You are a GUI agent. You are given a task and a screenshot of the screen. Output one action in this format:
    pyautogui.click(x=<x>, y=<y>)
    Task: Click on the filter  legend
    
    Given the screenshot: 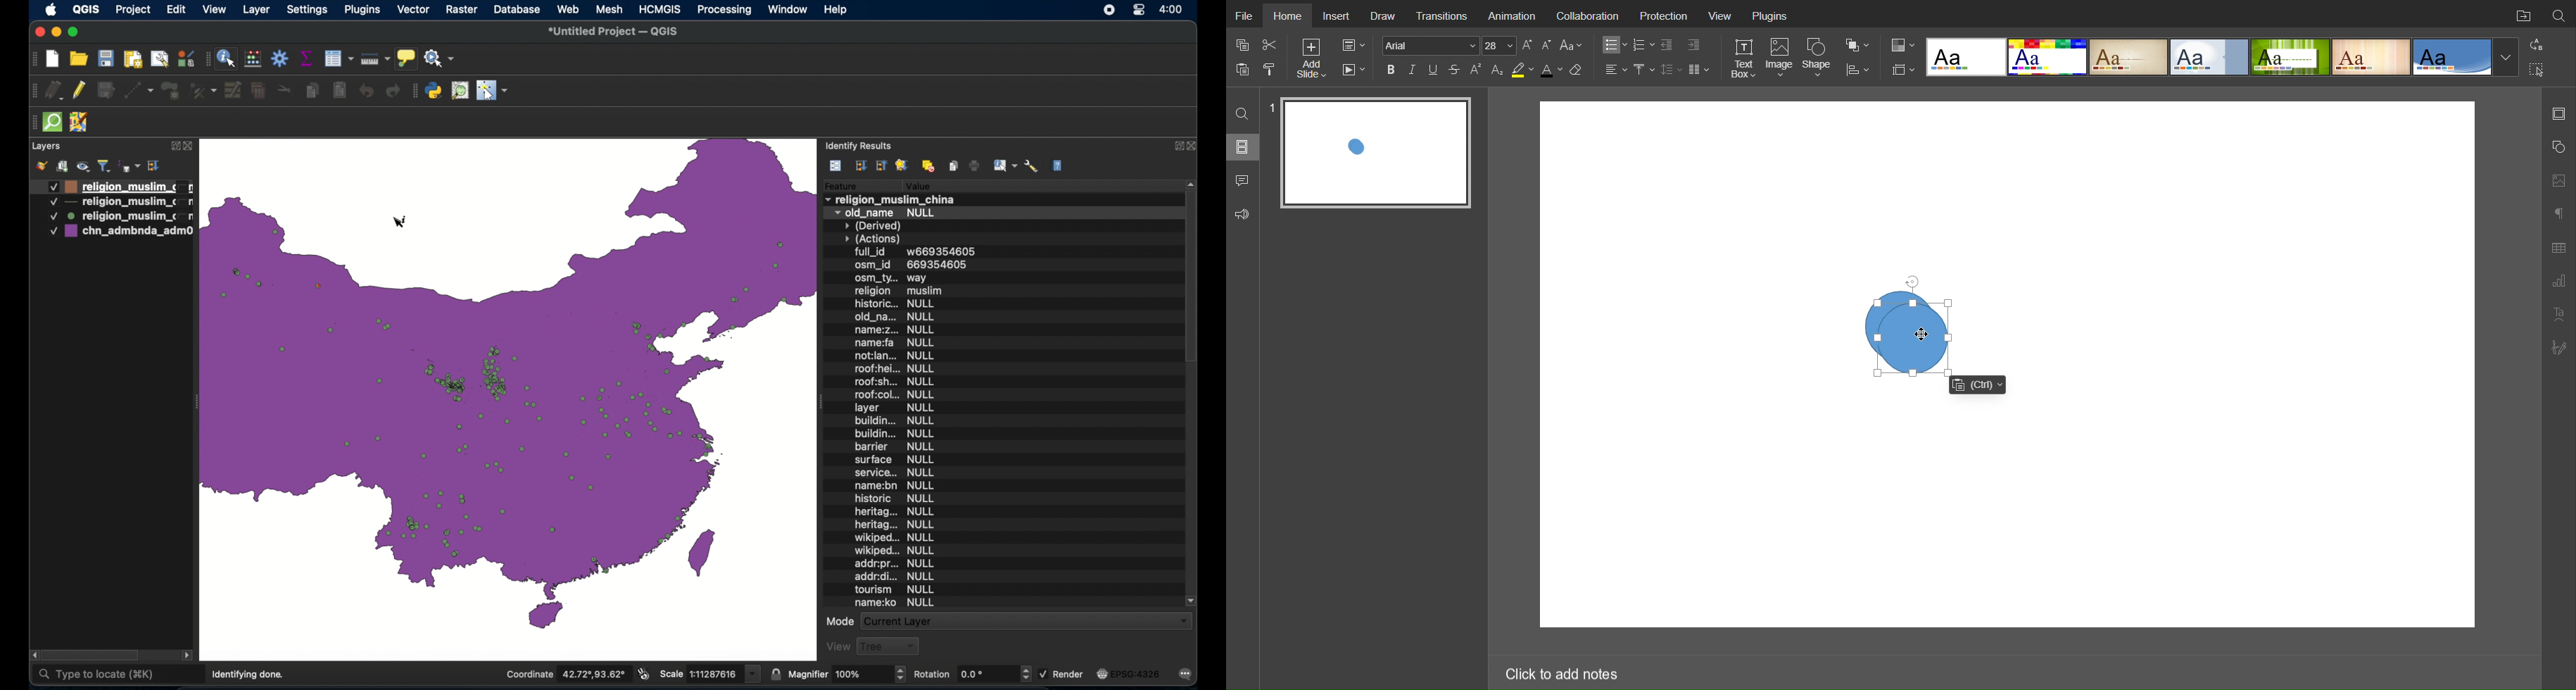 What is the action you would take?
    pyautogui.click(x=105, y=164)
    